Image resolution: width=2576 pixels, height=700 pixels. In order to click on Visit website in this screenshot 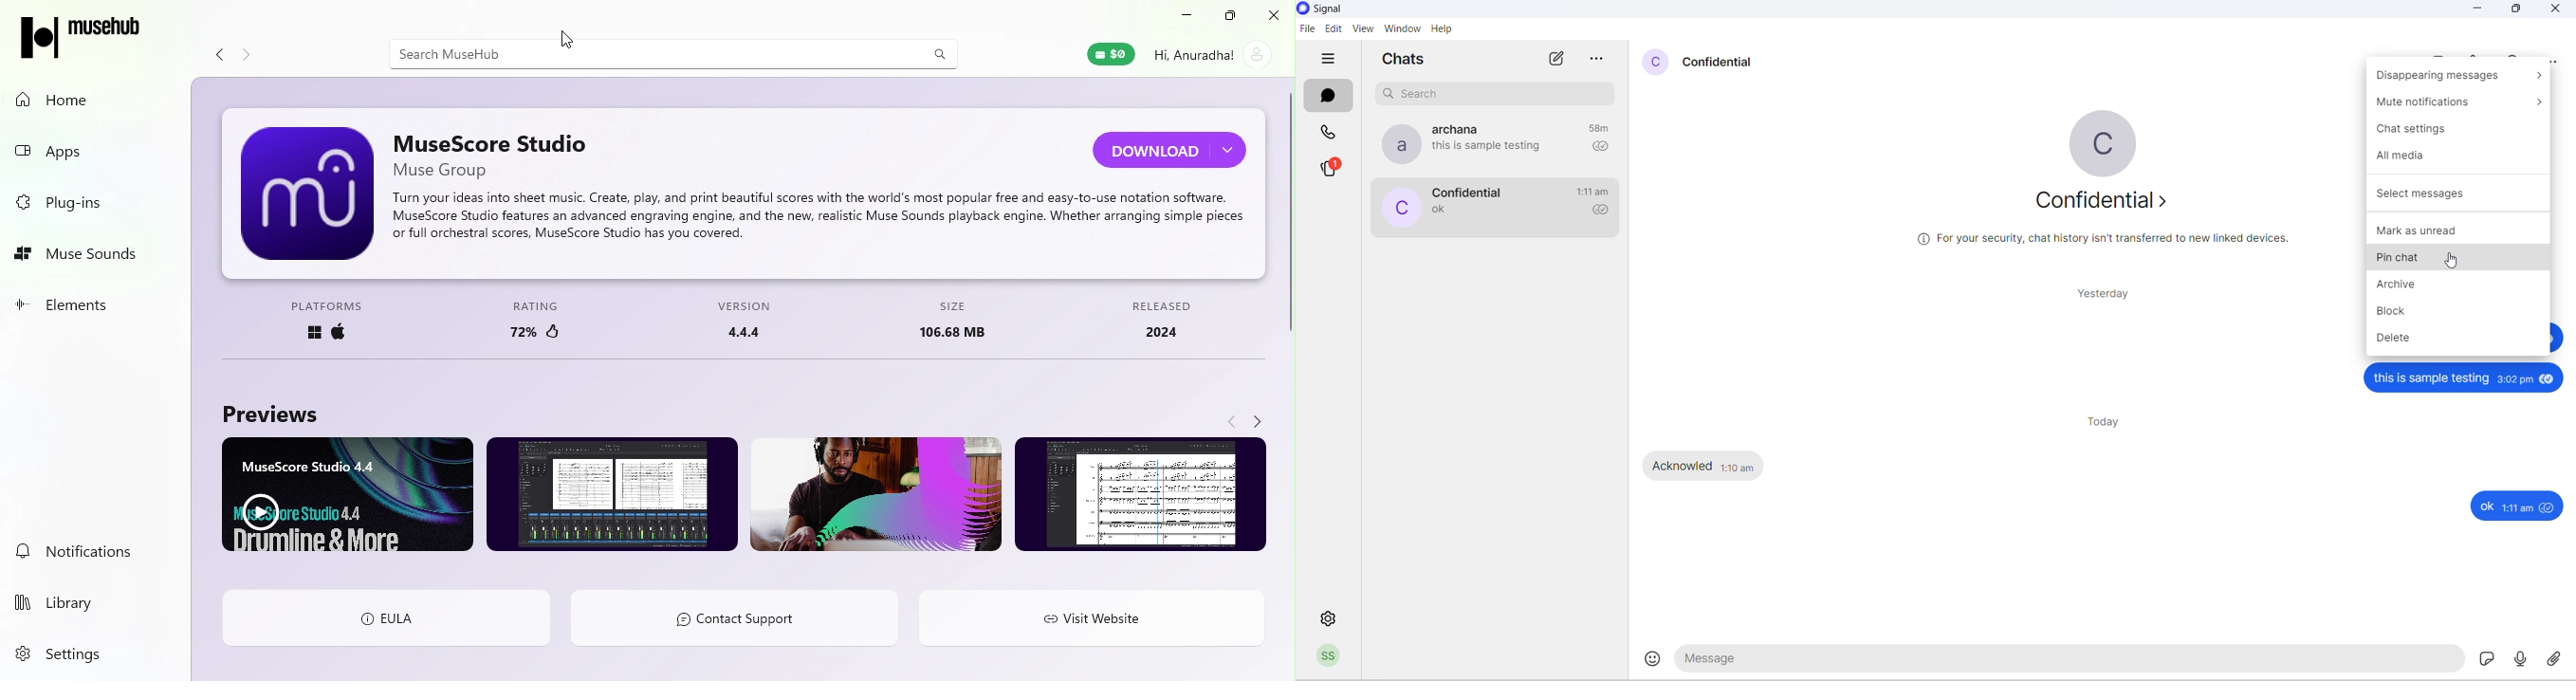, I will do `click(1090, 622)`.